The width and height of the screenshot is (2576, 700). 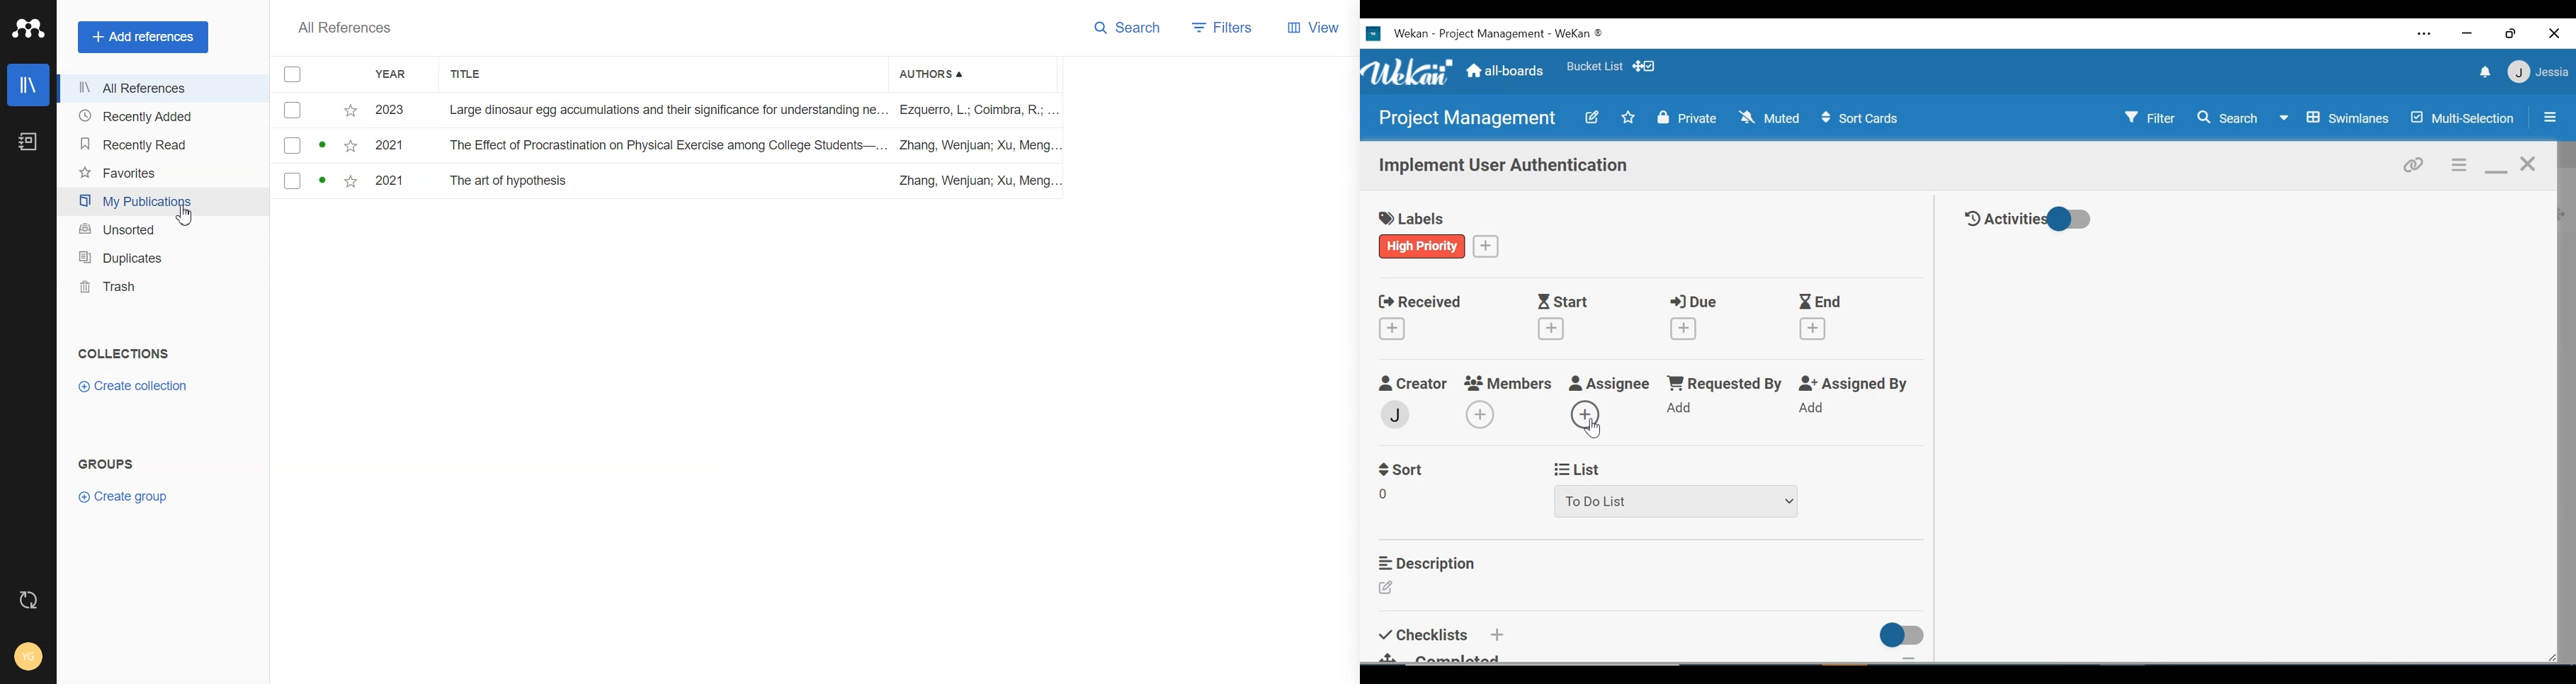 What do you see at coordinates (1448, 657) in the screenshot?
I see `completed` at bounding box center [1448, 657].